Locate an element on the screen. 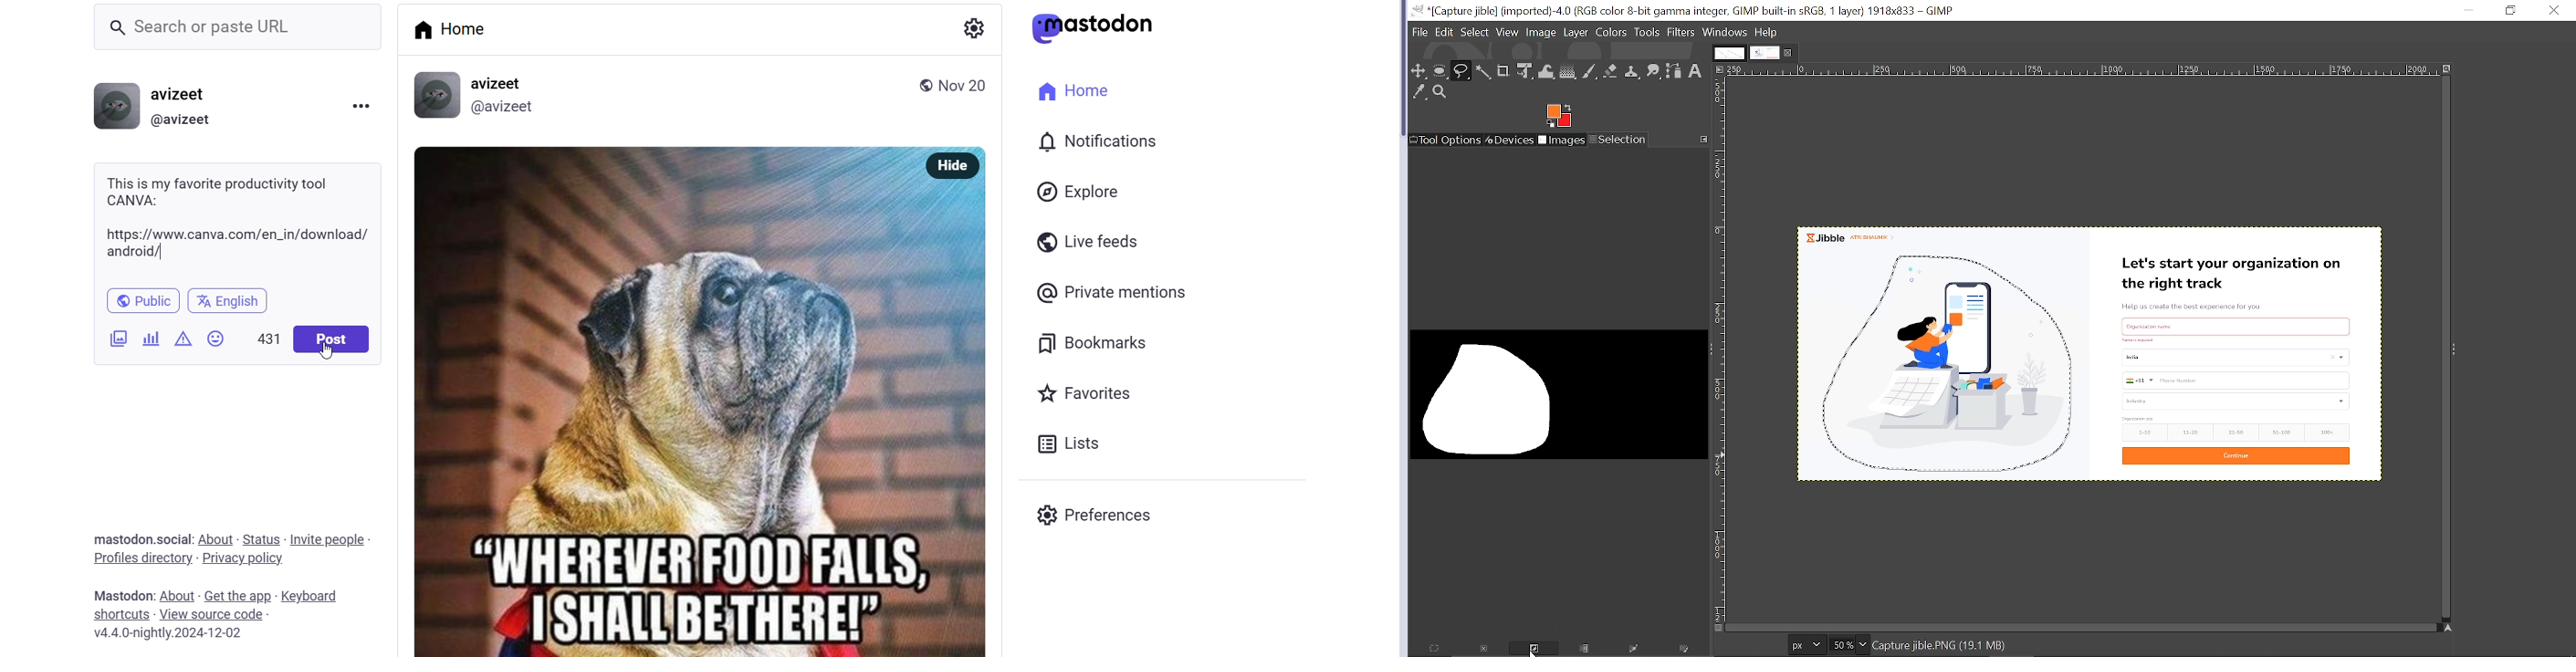  Close current tab is located at coordinates (1790, 56).